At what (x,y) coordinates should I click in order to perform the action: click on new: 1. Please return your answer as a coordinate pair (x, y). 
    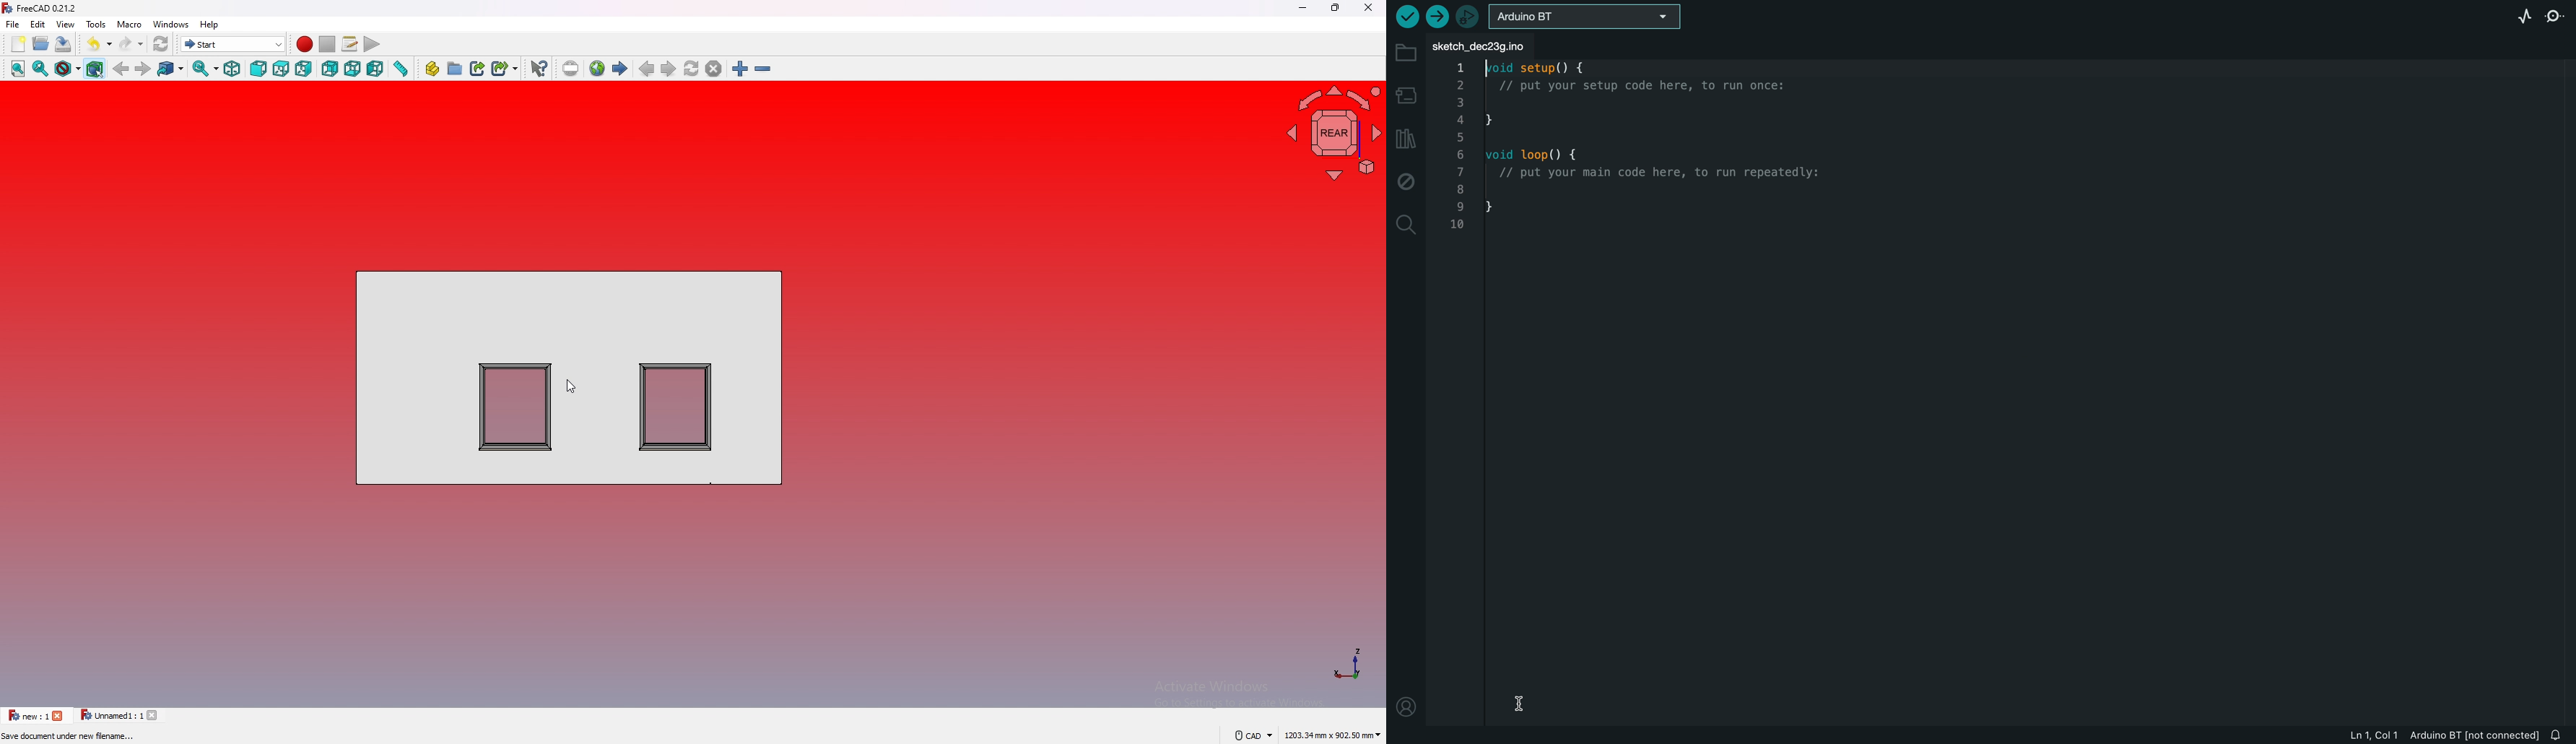
    Looking at the image, I should click on (28, 715).